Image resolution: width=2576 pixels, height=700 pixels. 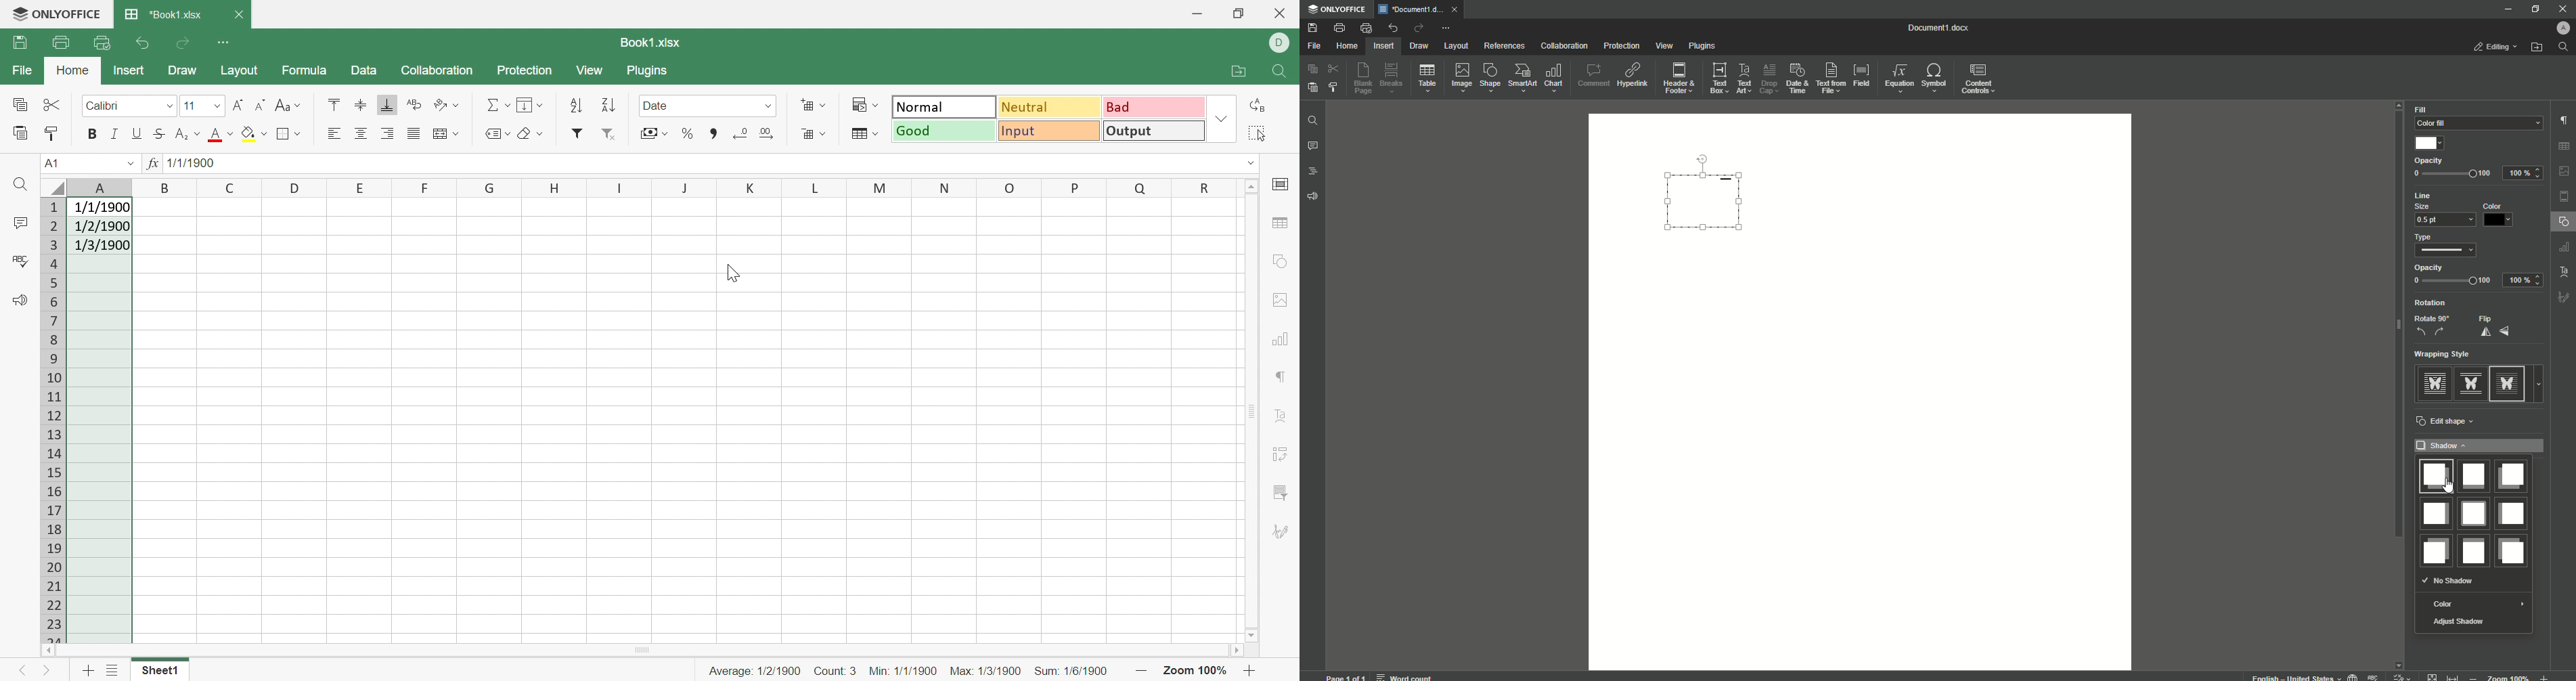 What do you see at coordinates (2538, 47) in the screenshot?
I see `Open From File` at bounding box center [2538, 47].